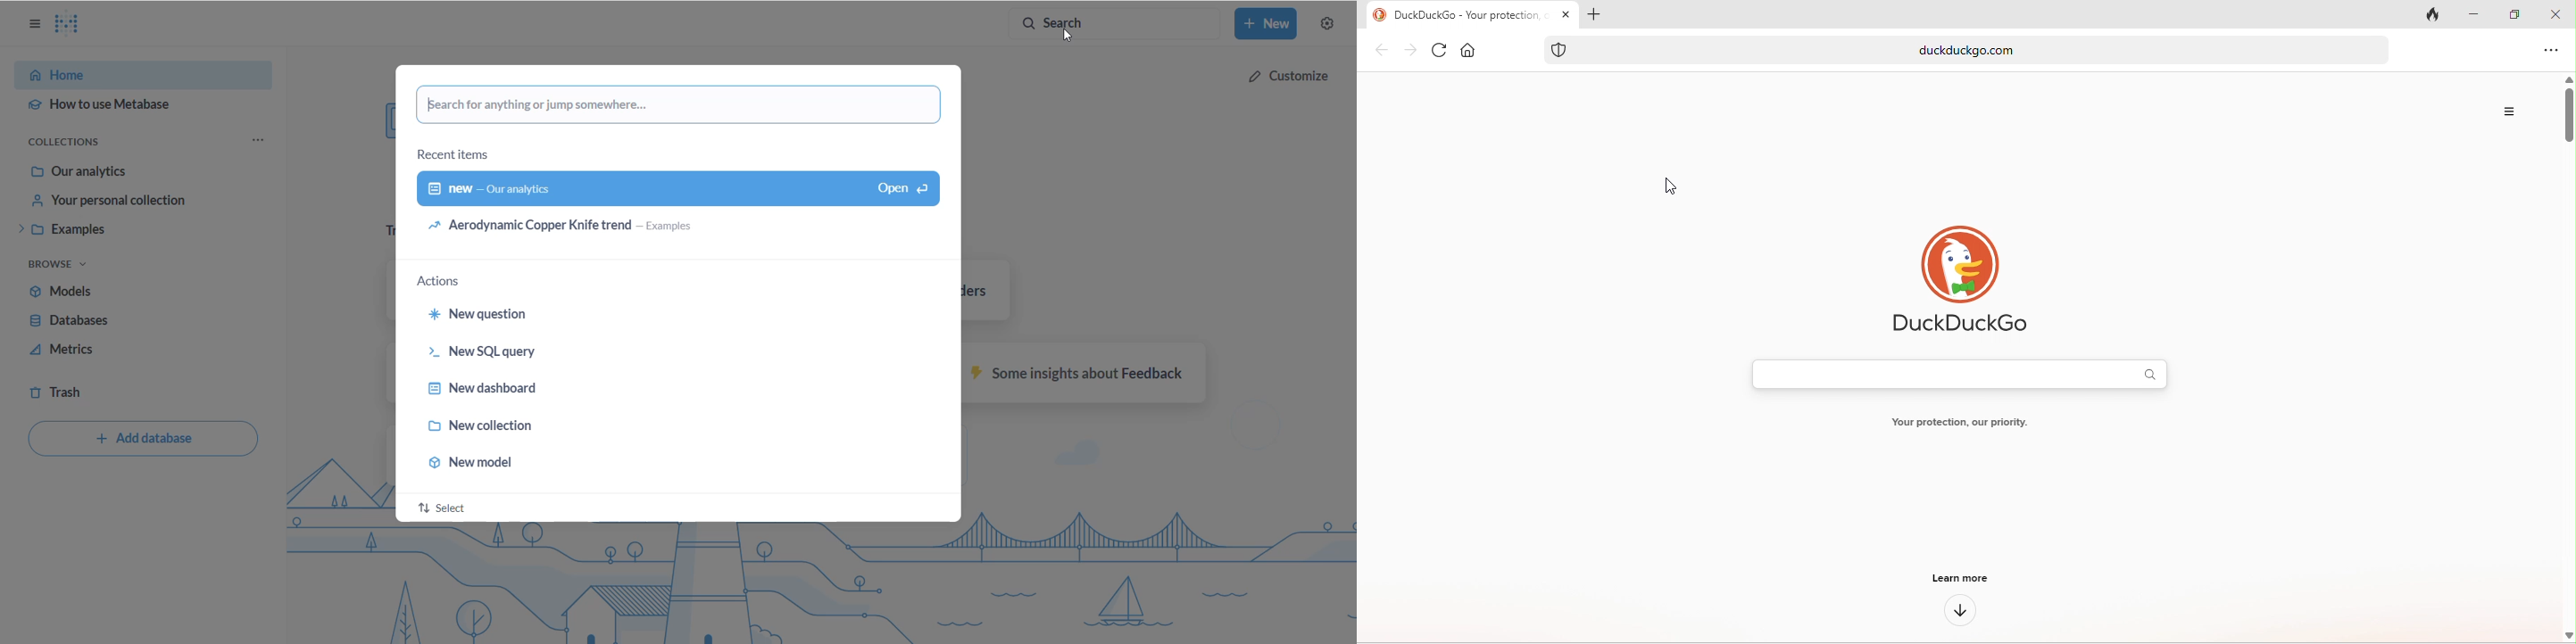  Describe the element at coordinates (1077, 373) in the screenshot. I see `text` at that location.